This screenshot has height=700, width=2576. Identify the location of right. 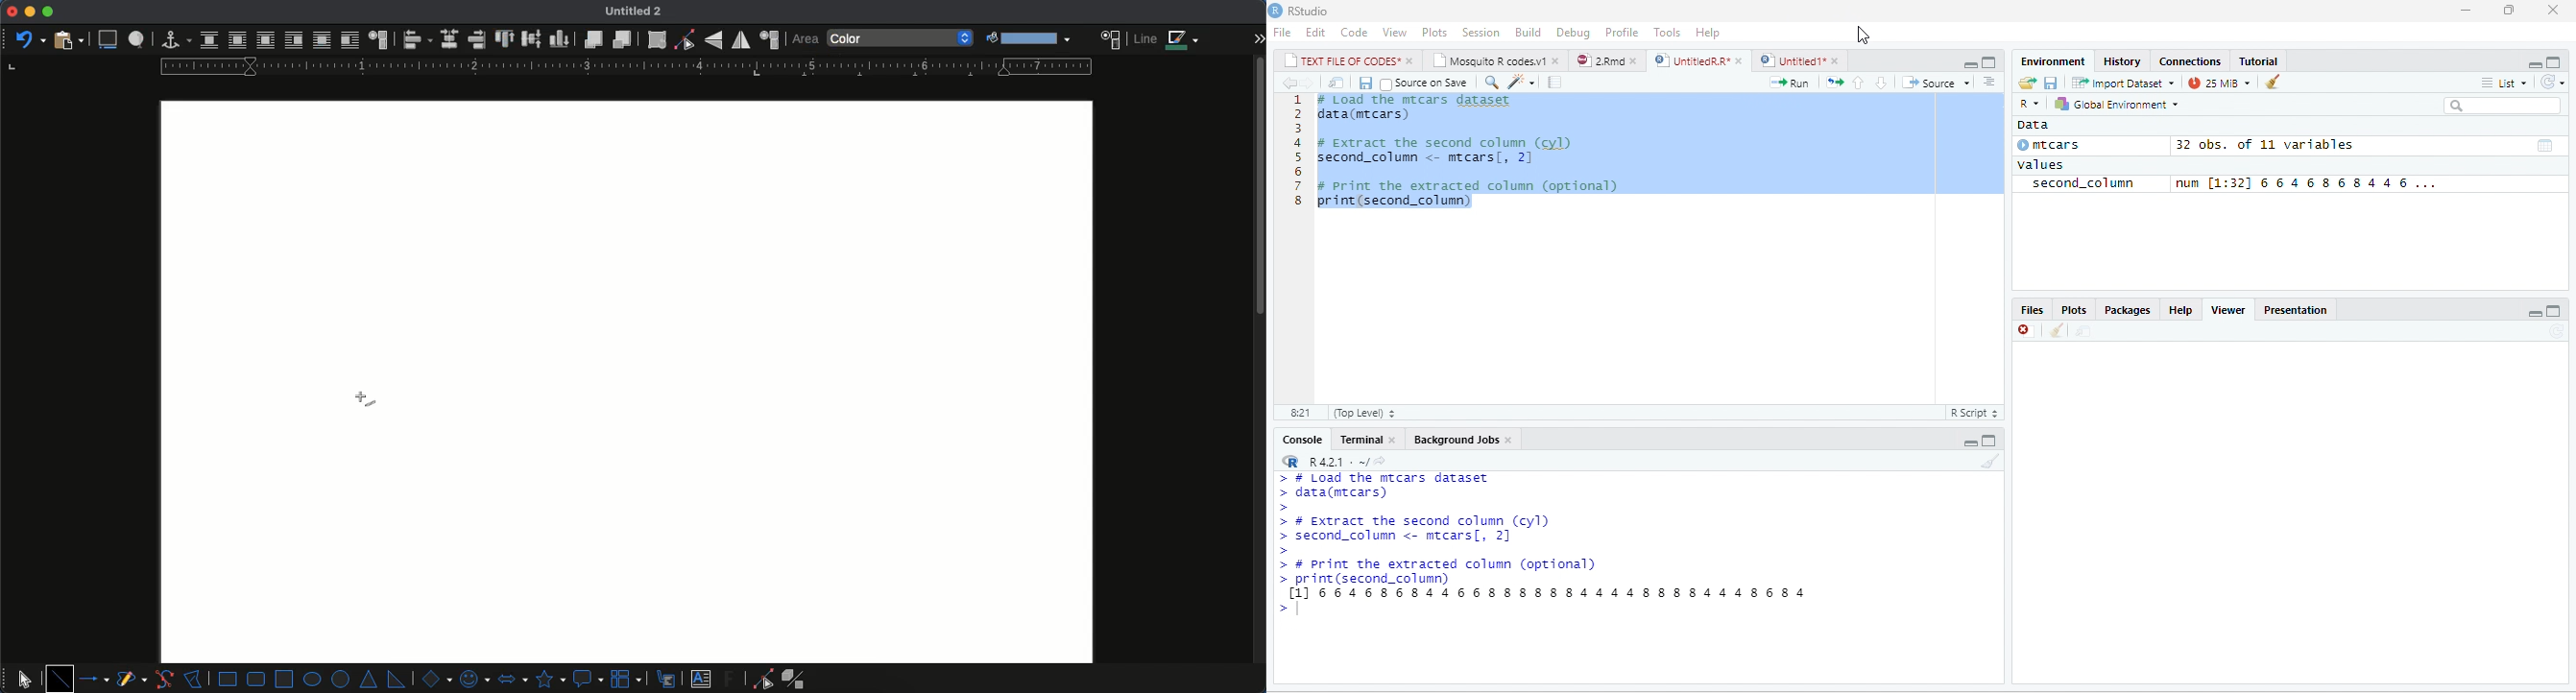
(477, 40).